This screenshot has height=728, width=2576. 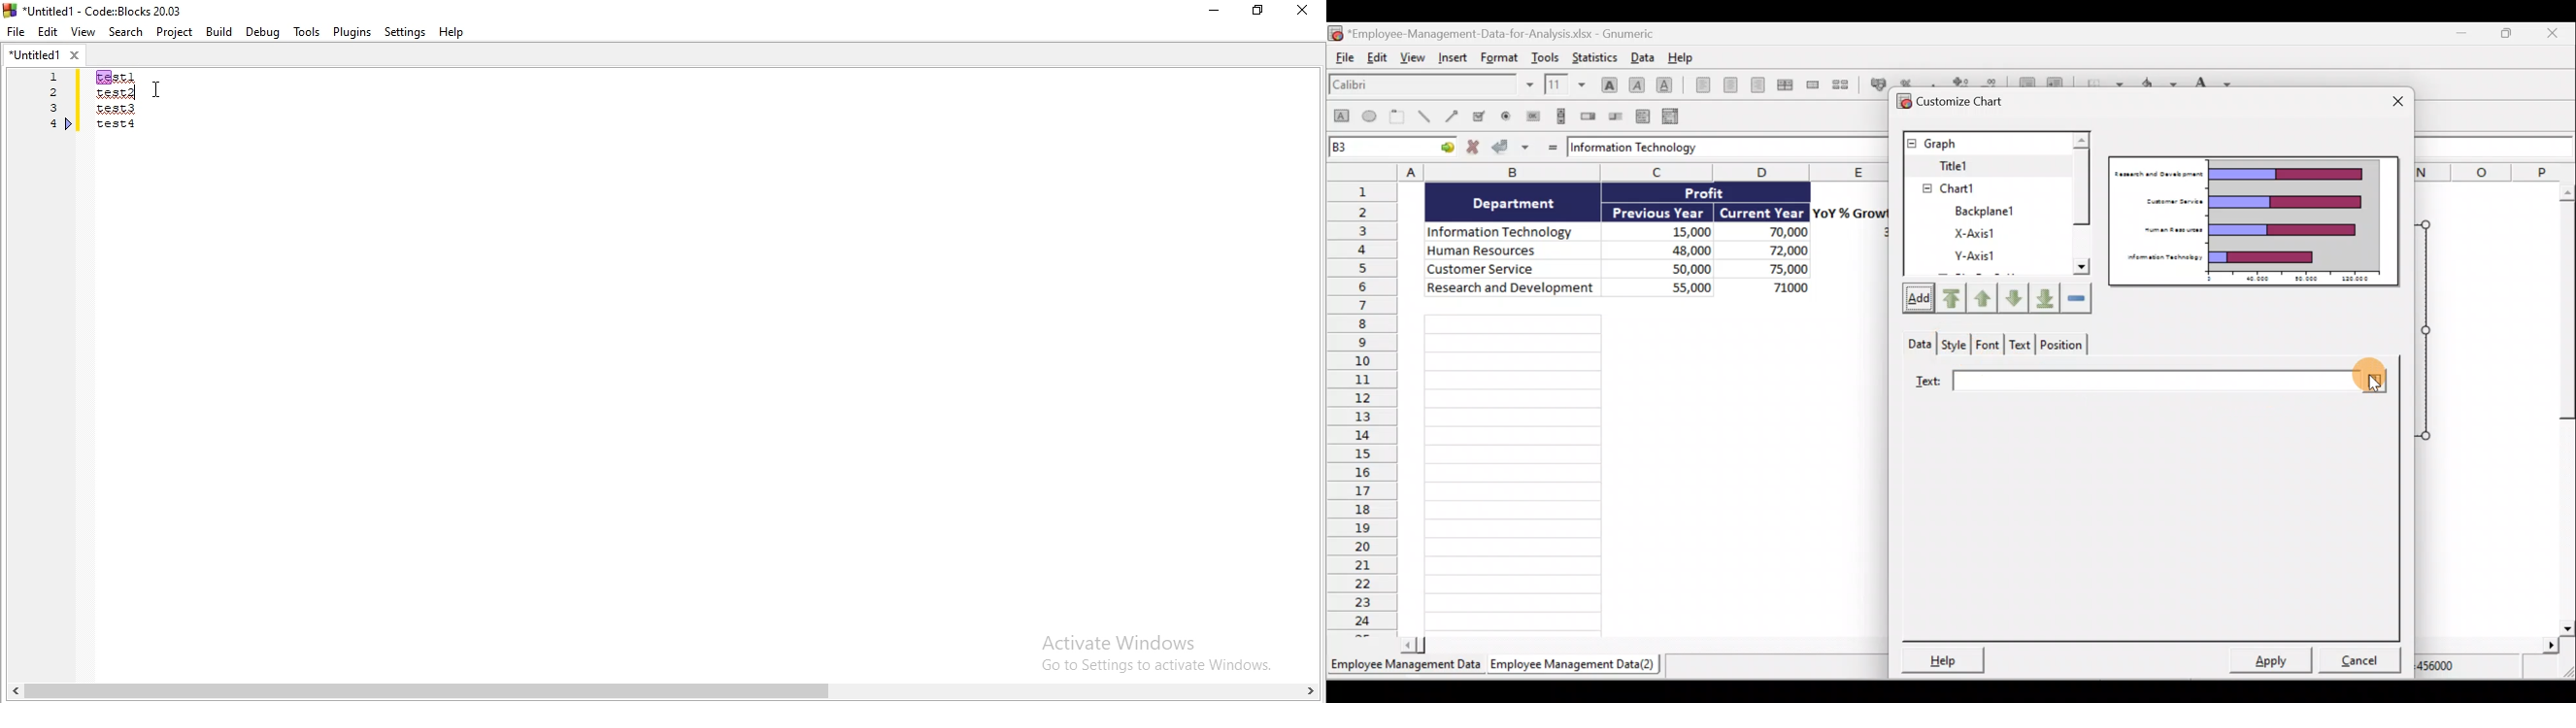 What do you see at coordinates (1762, 212) in the screenshot?
I see `Current Year` at bounding box center [1762, 212].